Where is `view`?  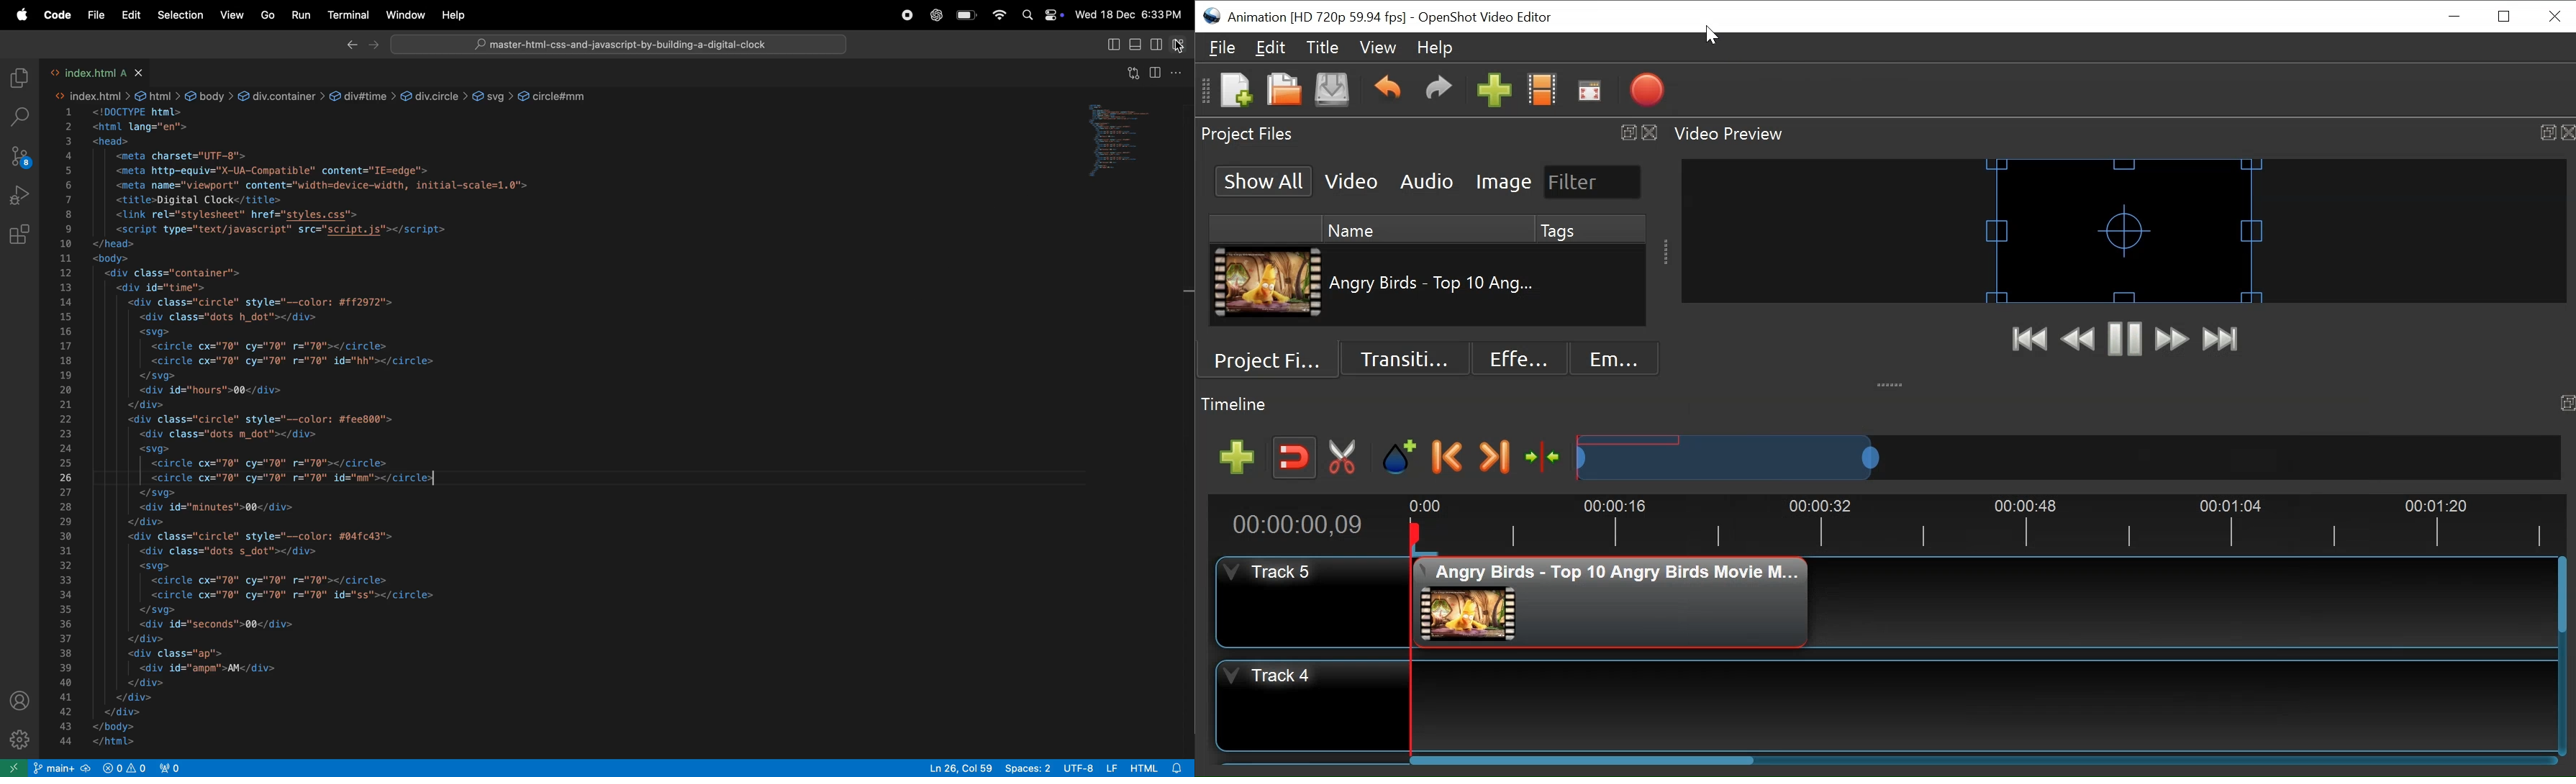 view is located at coordinates (230, 15).